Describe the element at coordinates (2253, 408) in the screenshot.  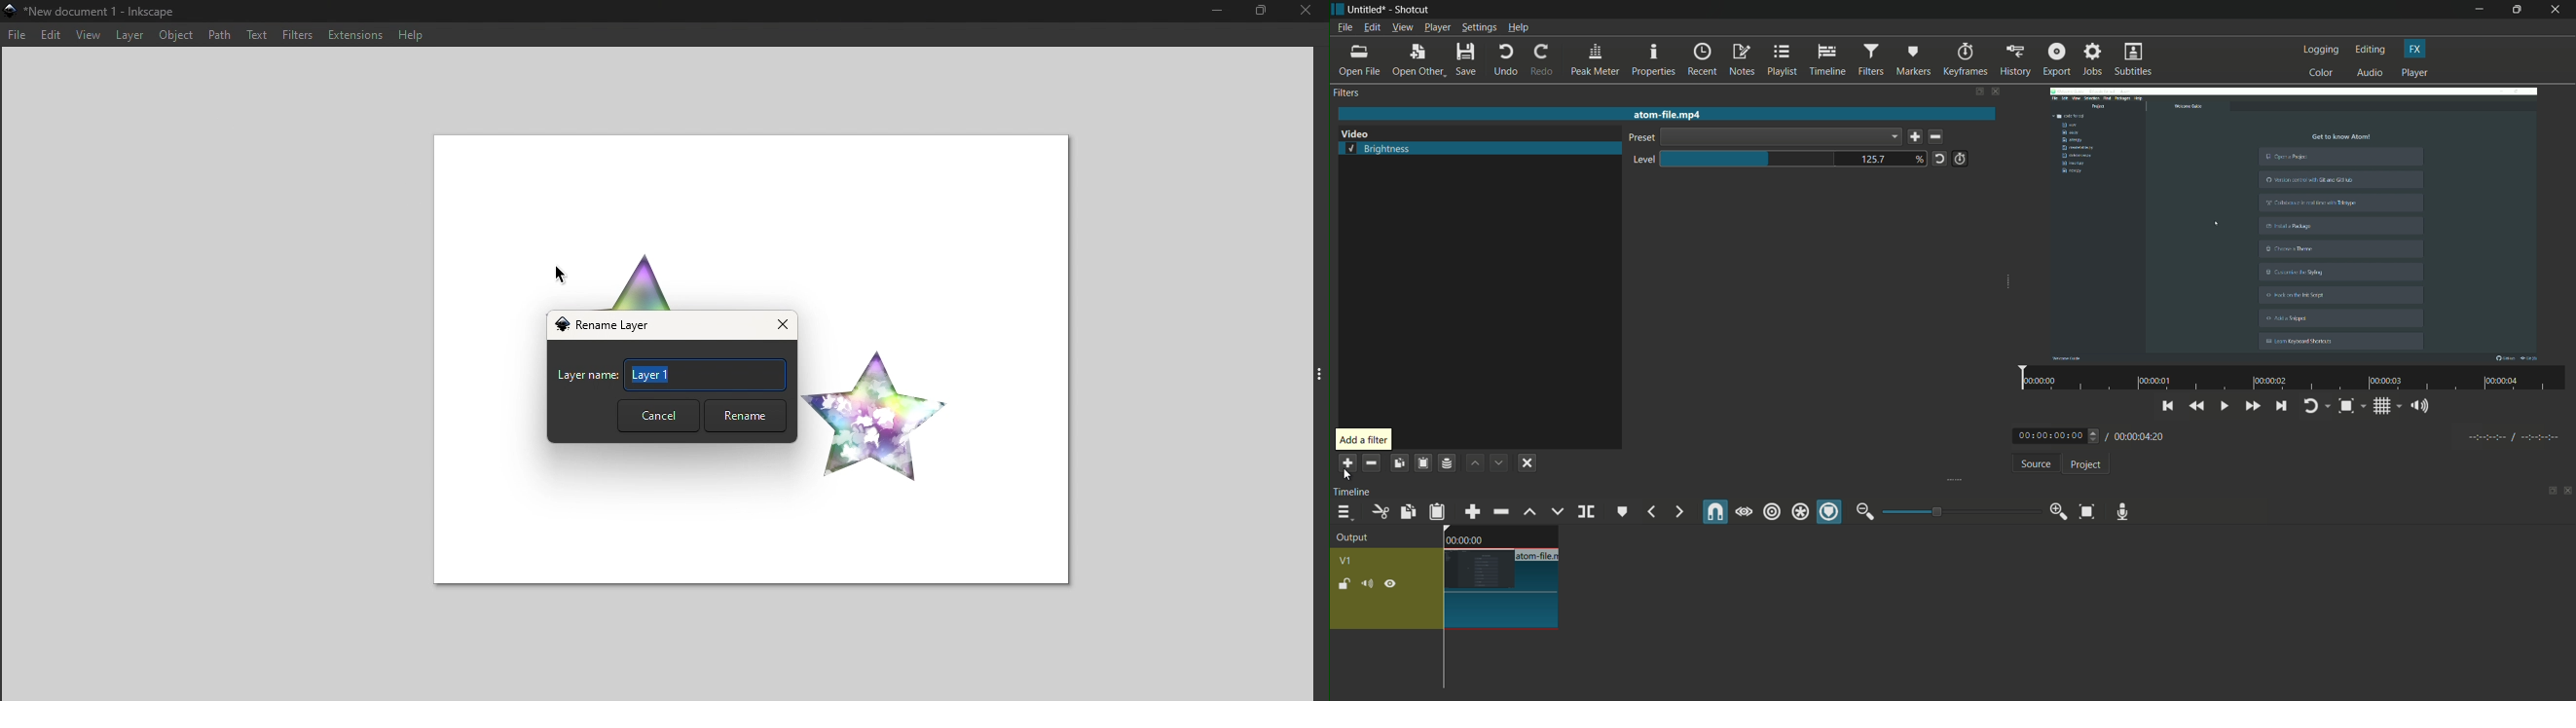
I see `quickly play forward` at that location.